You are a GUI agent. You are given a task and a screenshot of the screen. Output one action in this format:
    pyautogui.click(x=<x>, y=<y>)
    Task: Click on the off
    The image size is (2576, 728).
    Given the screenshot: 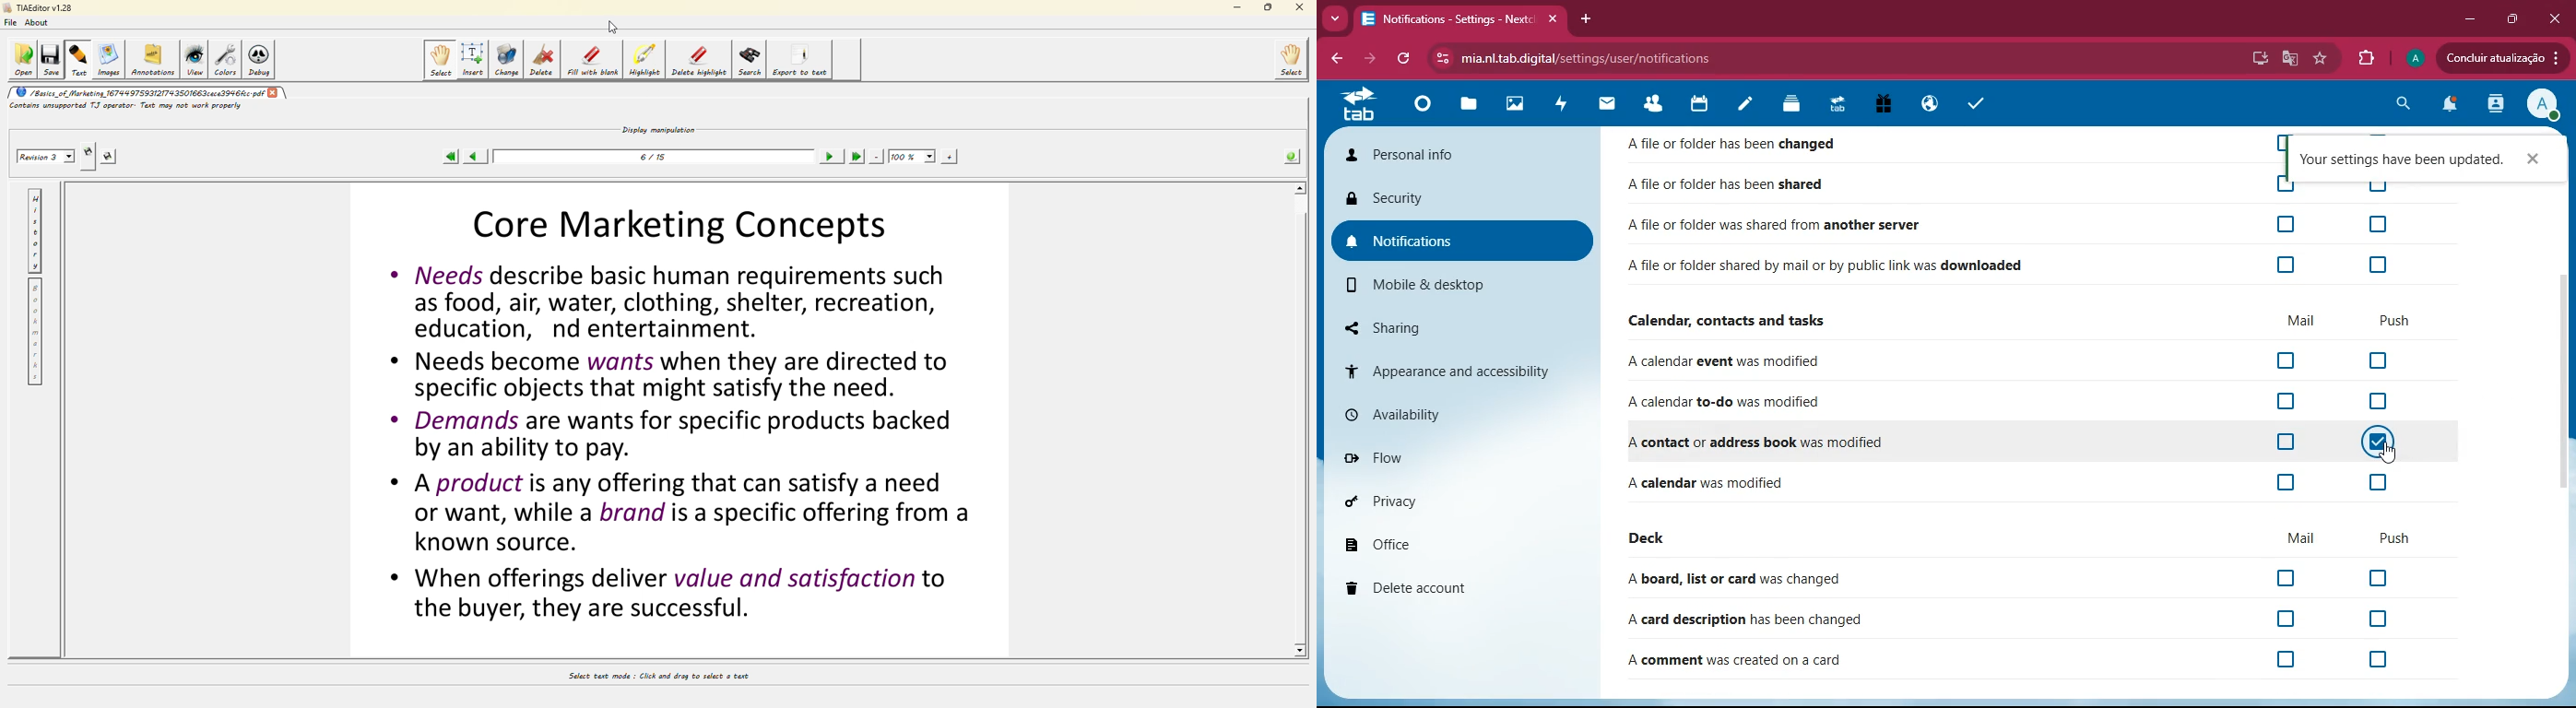 What is the action you would take?
    pyautogui.click(x=2382, y=579)
    